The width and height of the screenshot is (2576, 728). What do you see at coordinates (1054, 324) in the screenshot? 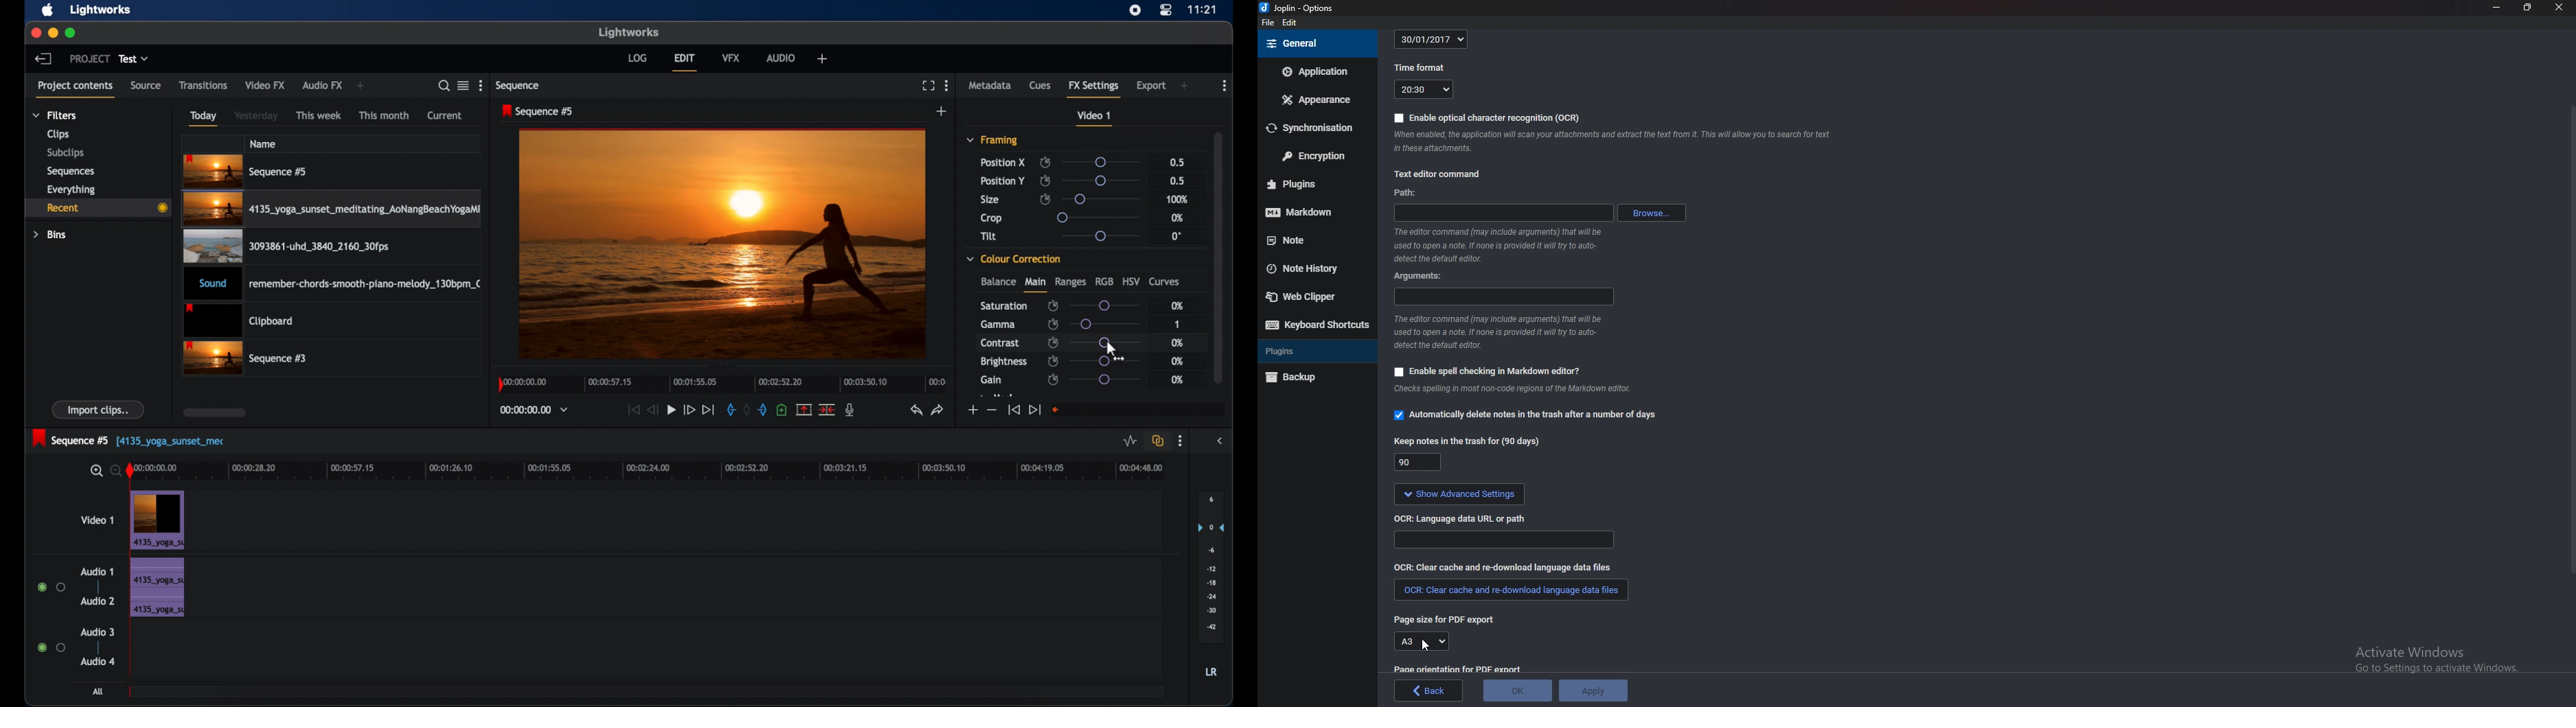
I see `enable/disable keyframes` at bounding box center [1054, 324].